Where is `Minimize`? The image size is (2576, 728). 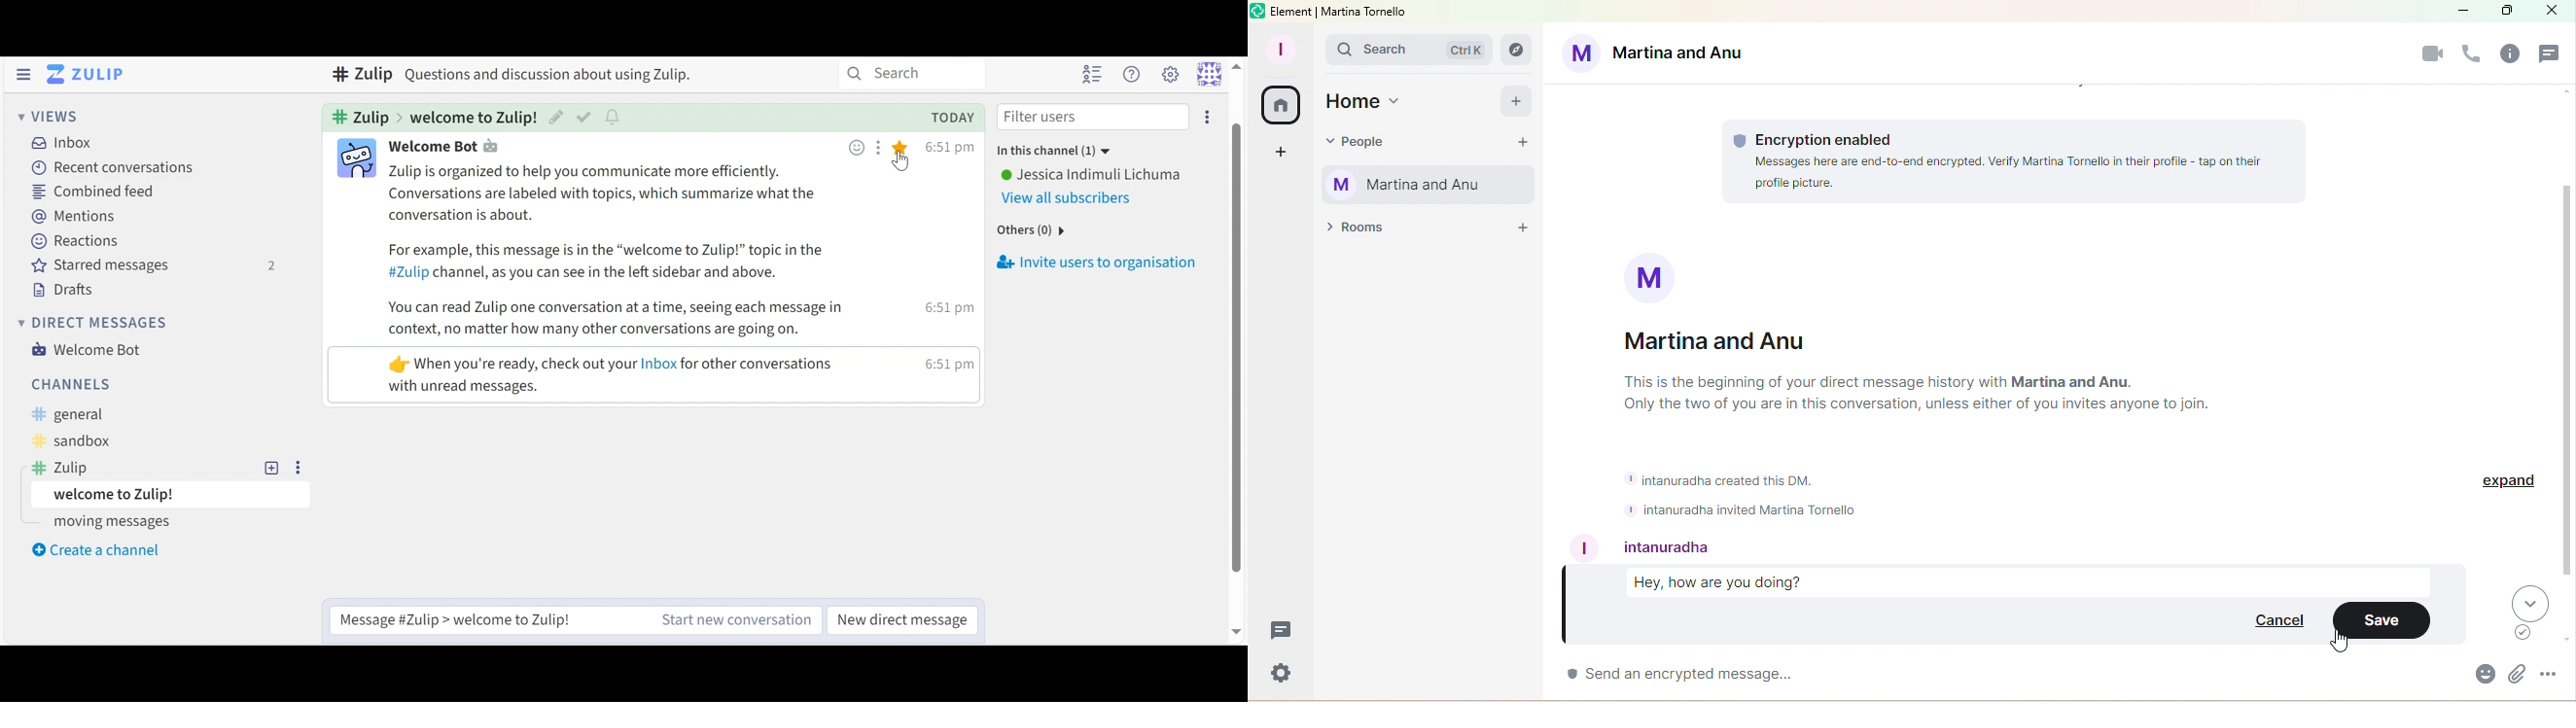 Minimize is located at coordinates (2464, 11).